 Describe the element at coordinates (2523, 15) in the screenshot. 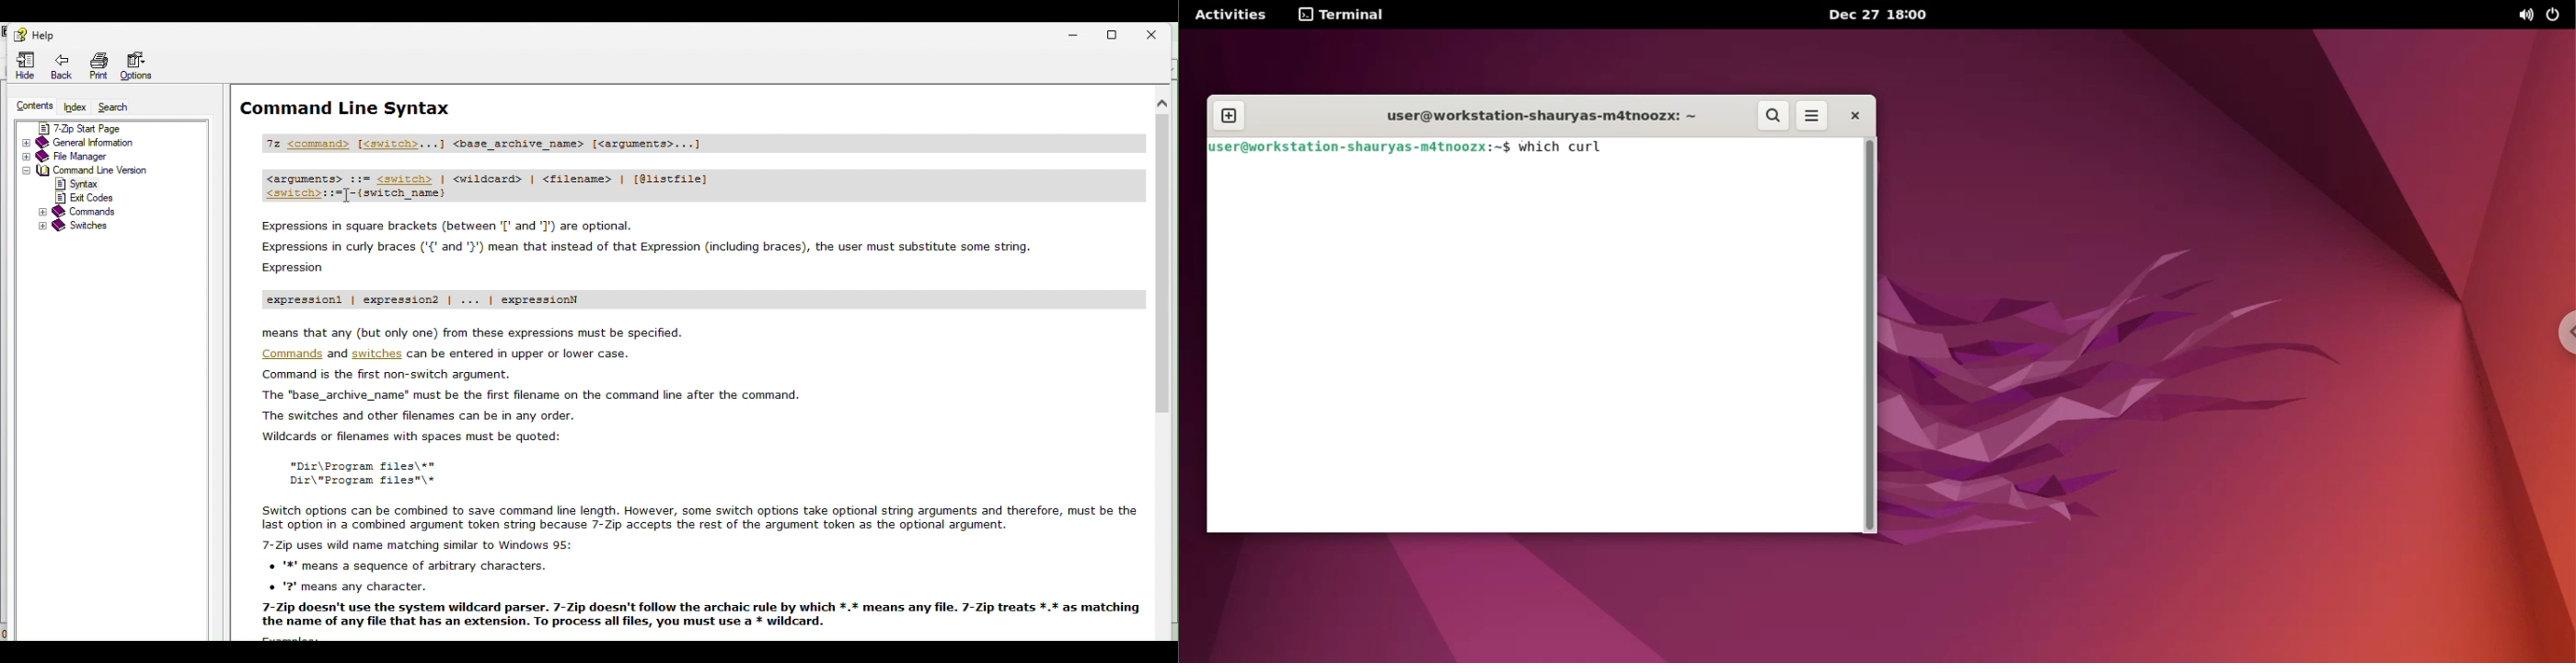

I see `sound options` at that location.